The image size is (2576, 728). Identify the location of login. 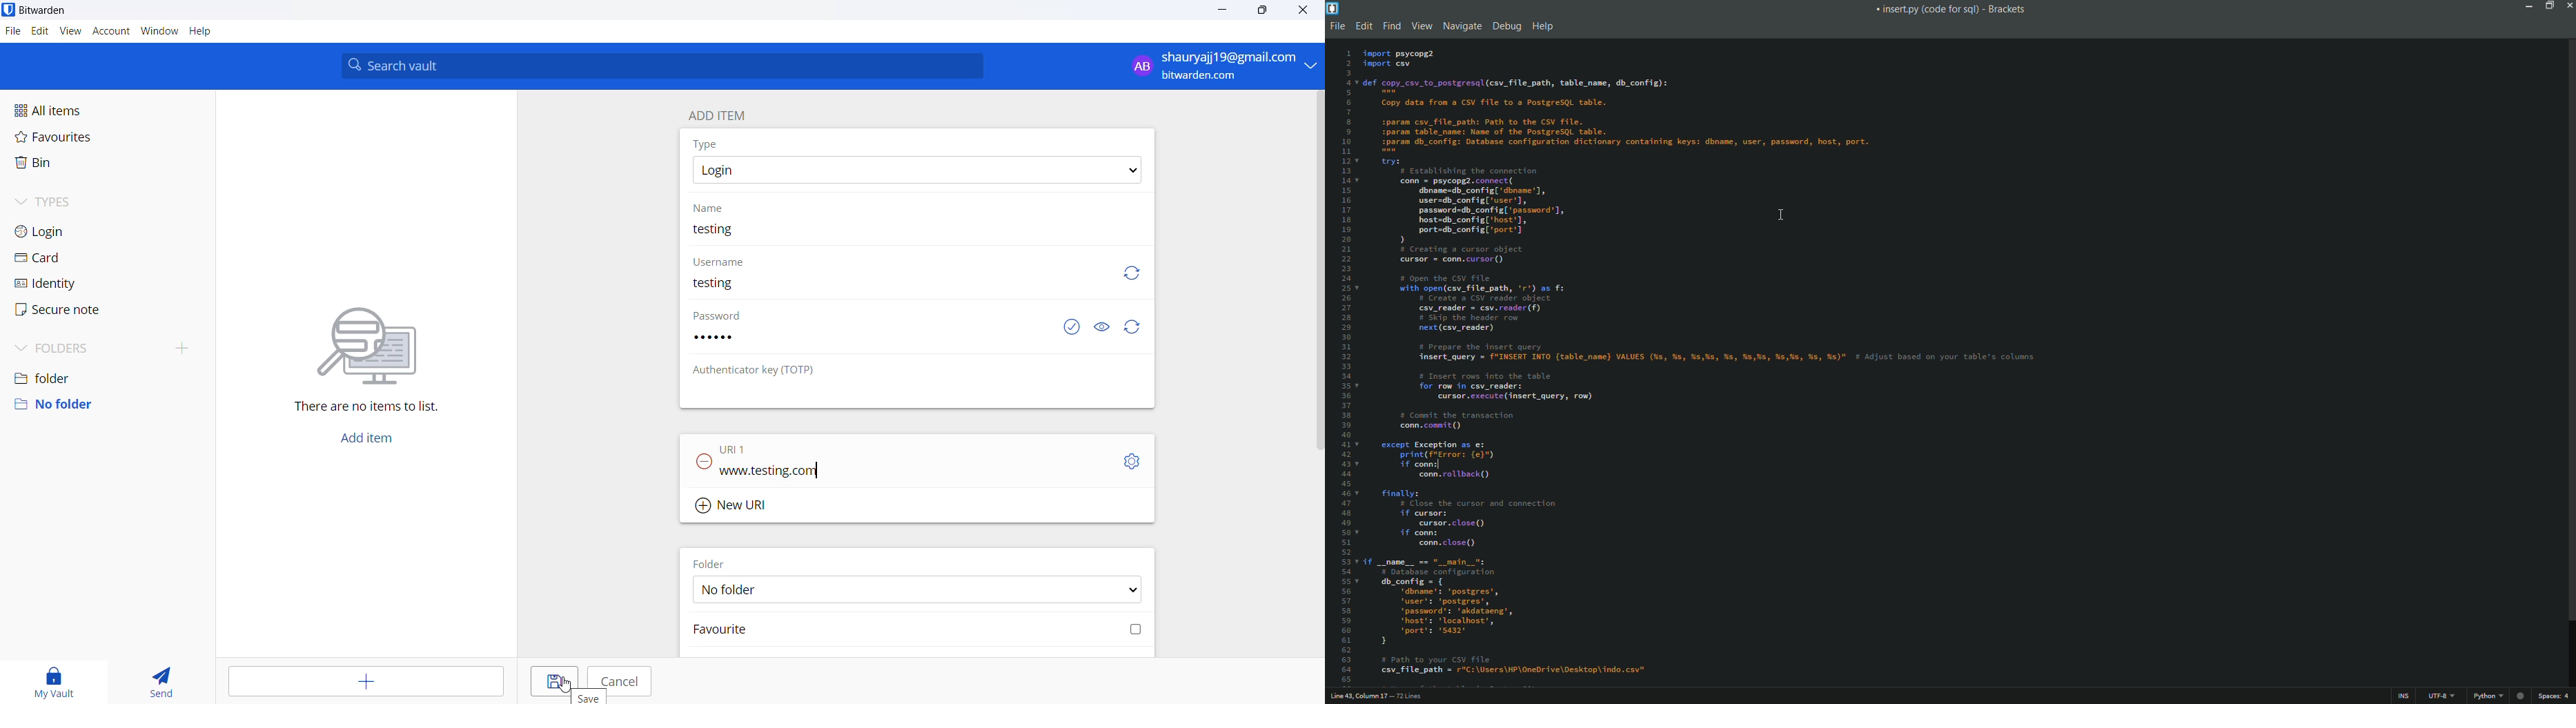
(72, 232).